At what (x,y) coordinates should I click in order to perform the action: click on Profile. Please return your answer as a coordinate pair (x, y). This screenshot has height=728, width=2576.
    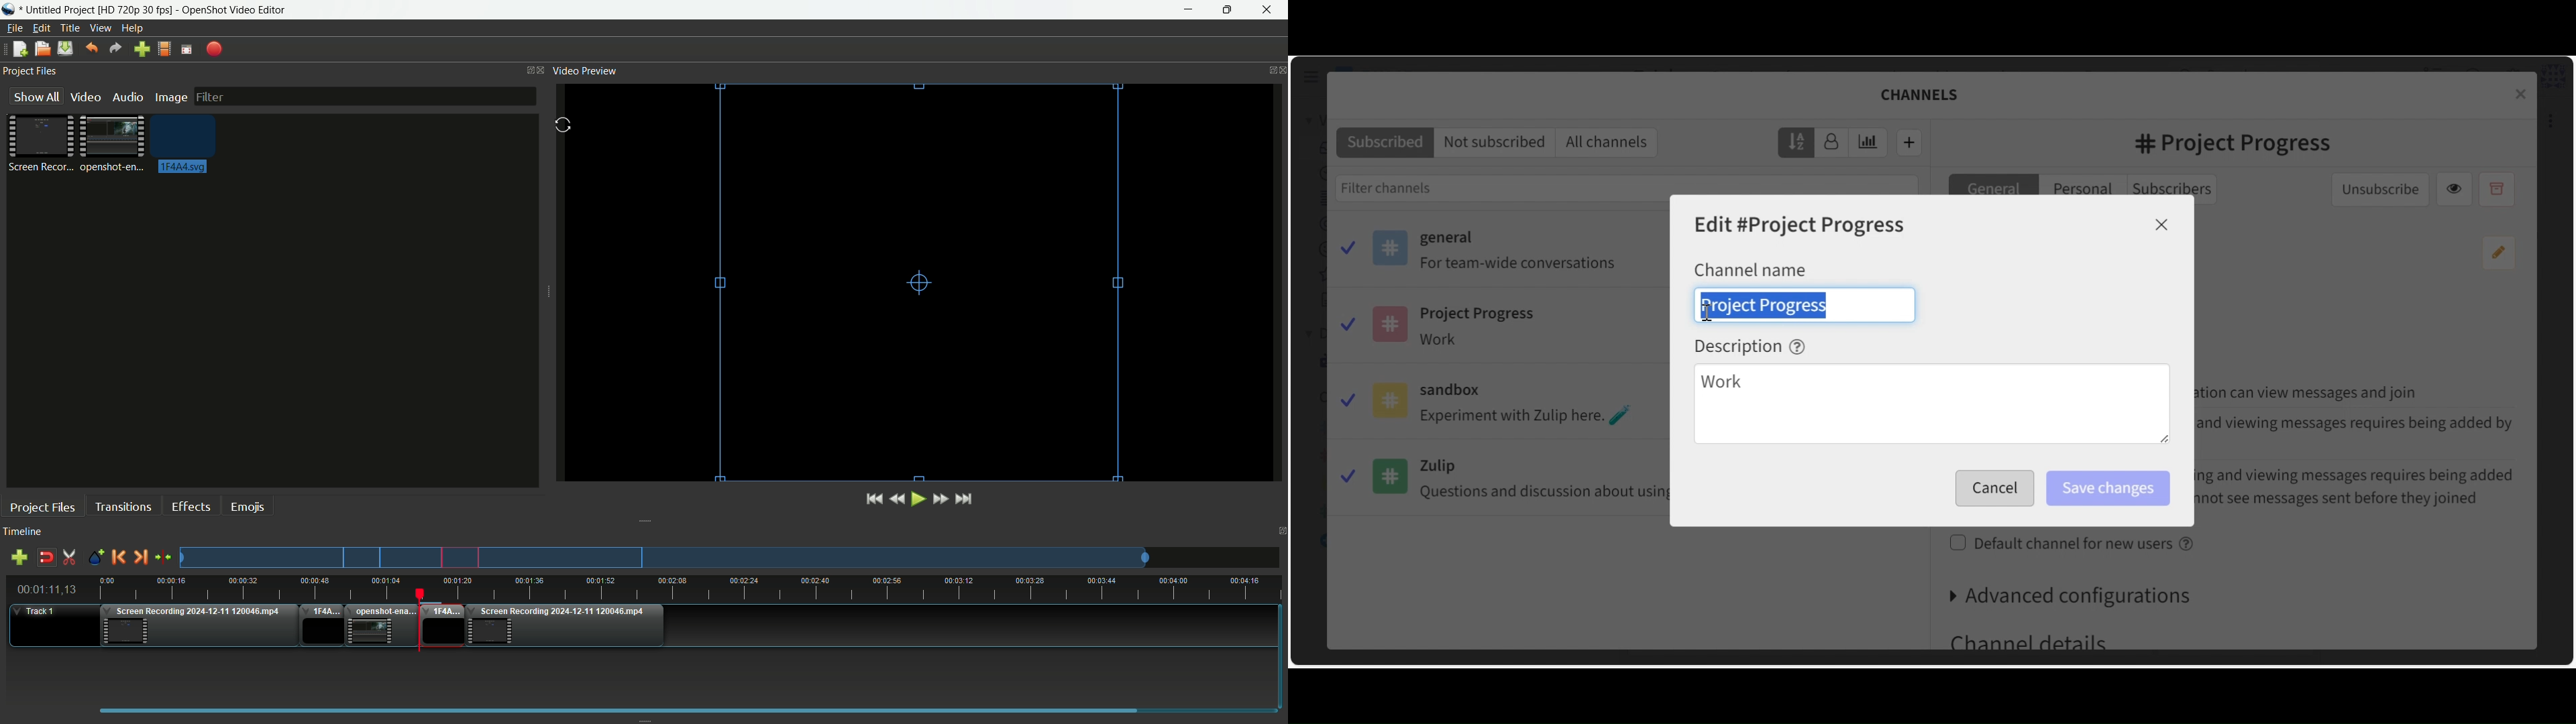
    Looking at the image, I should click on (163, 50).